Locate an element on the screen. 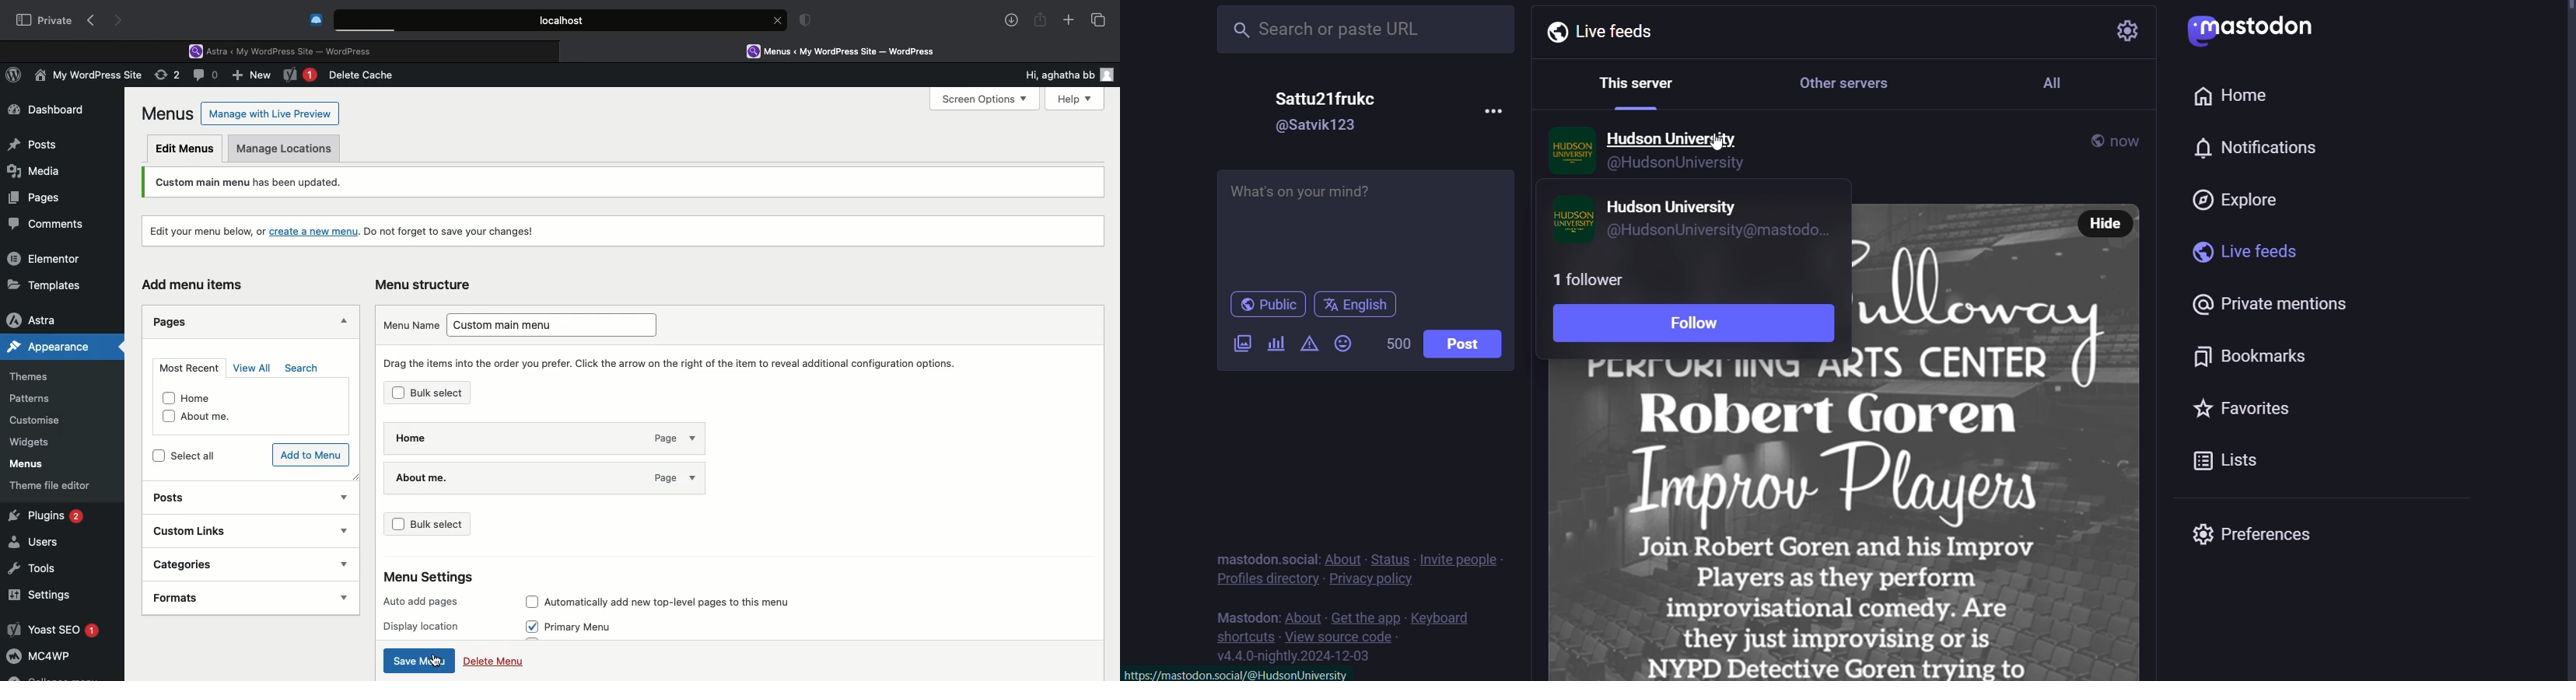 Image resolution: width=2576 pixels, height=700 pixels. Add menu items is located at coordinates (192, 287).